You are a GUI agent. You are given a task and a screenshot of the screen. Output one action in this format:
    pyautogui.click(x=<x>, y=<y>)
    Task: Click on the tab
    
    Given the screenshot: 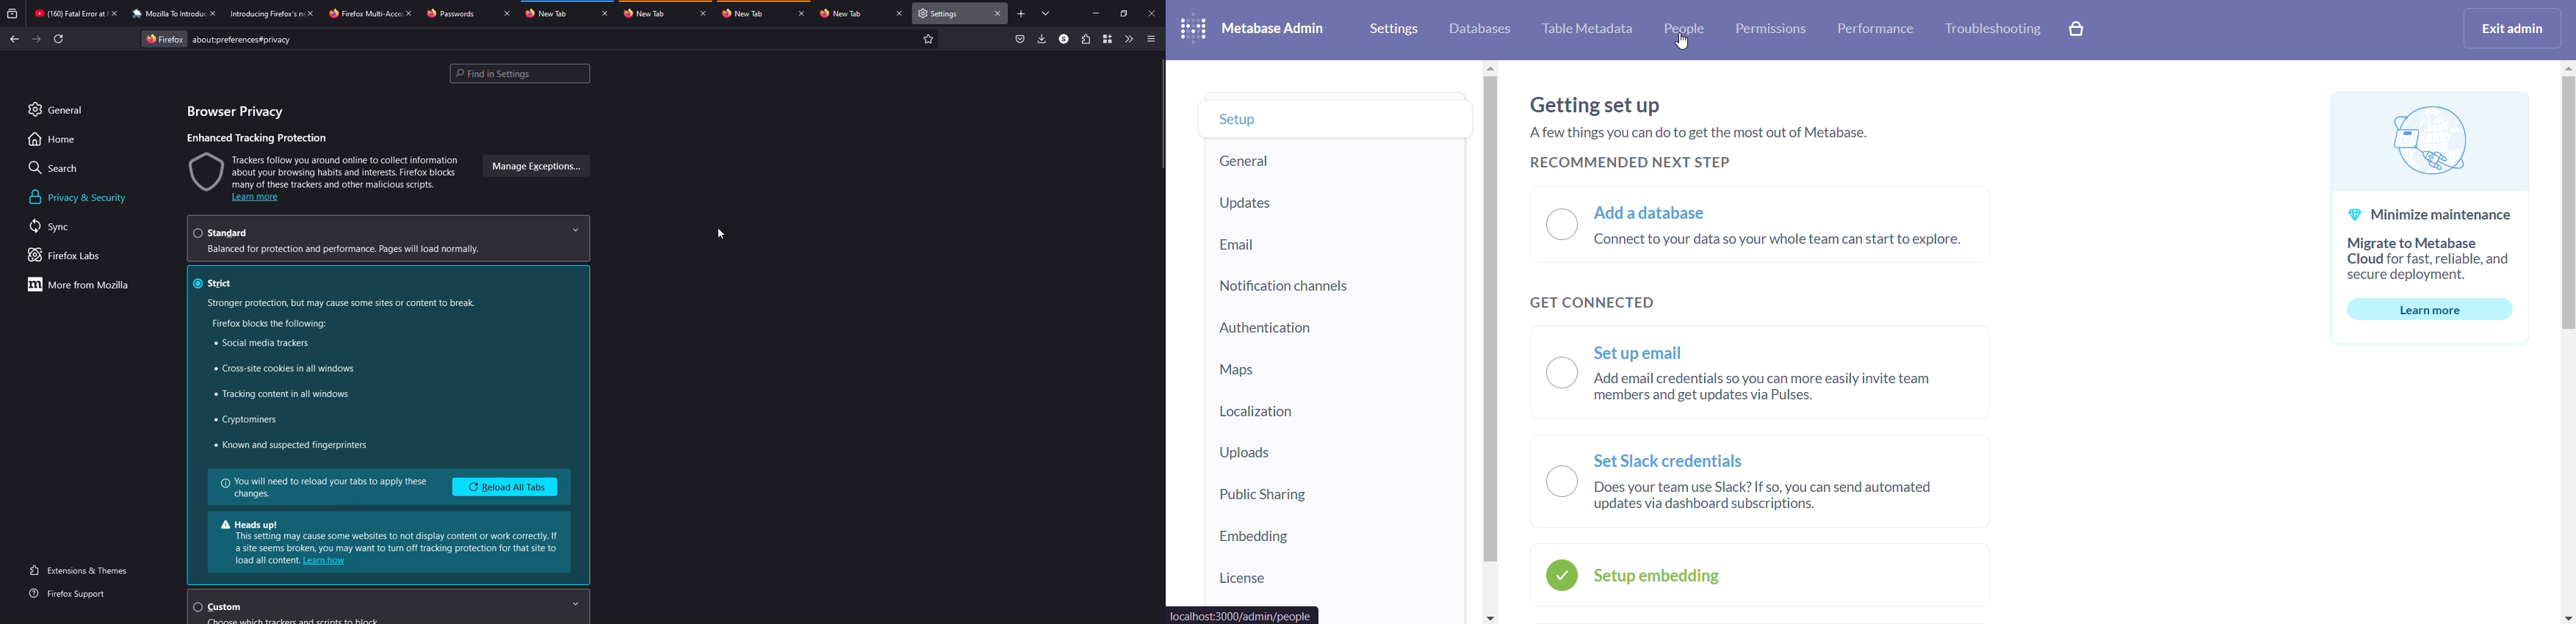 What is the action you would take?
    pyautogui.click(x=547, y=13)
    